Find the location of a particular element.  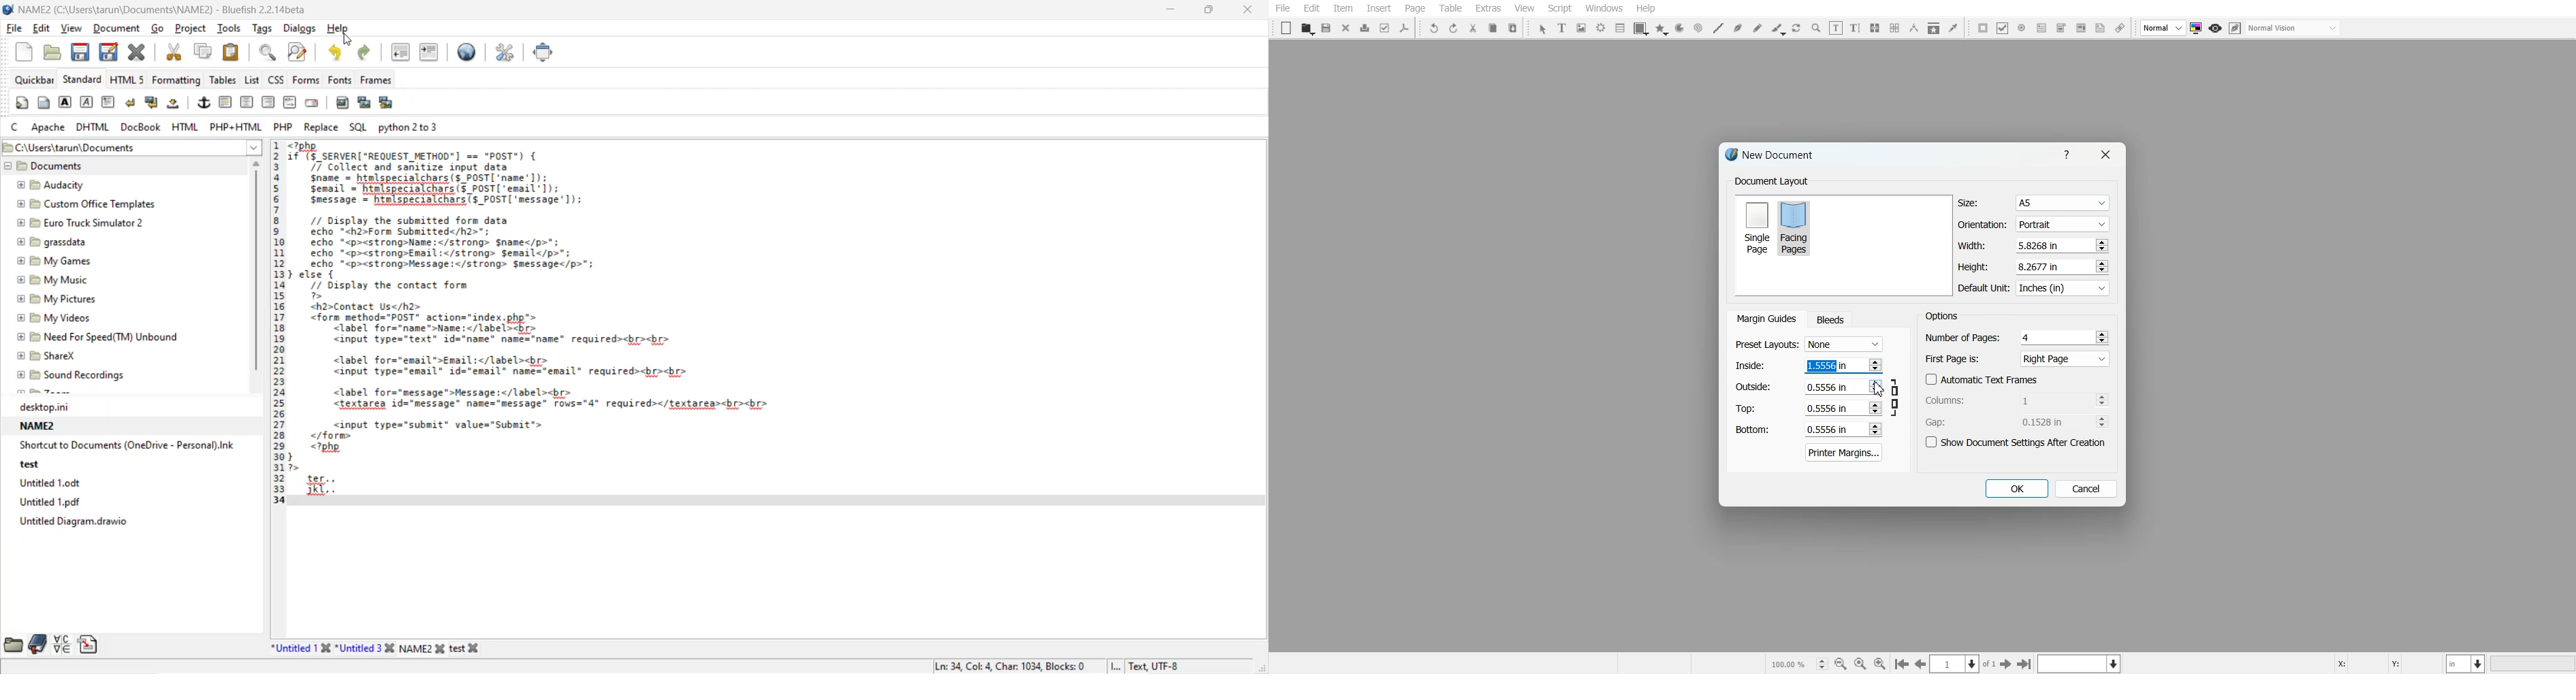

Text is located at coordinates (1941, 315).